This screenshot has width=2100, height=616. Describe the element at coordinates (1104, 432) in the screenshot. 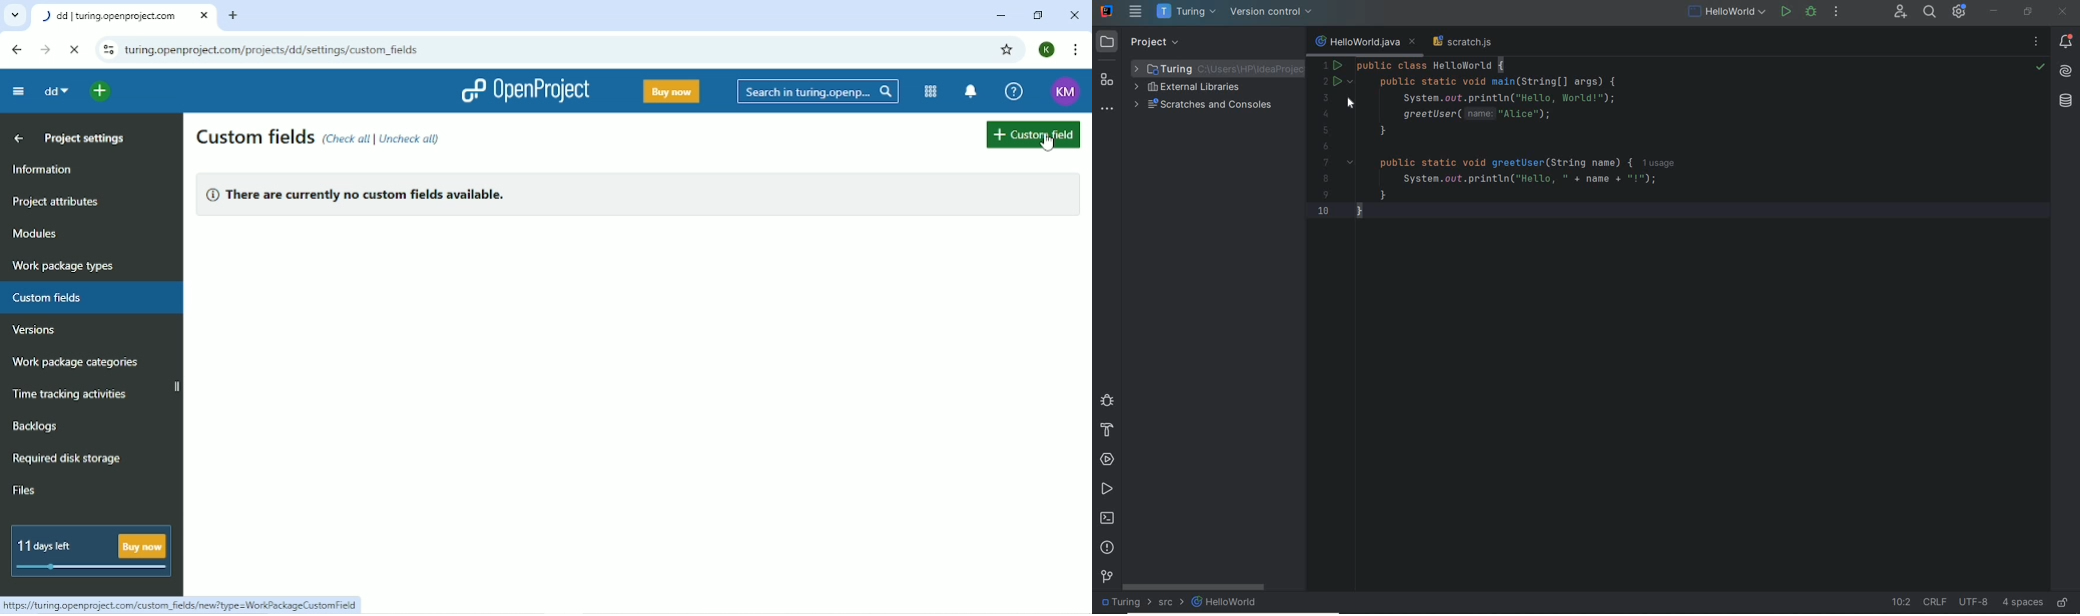

I see `build` at that location.